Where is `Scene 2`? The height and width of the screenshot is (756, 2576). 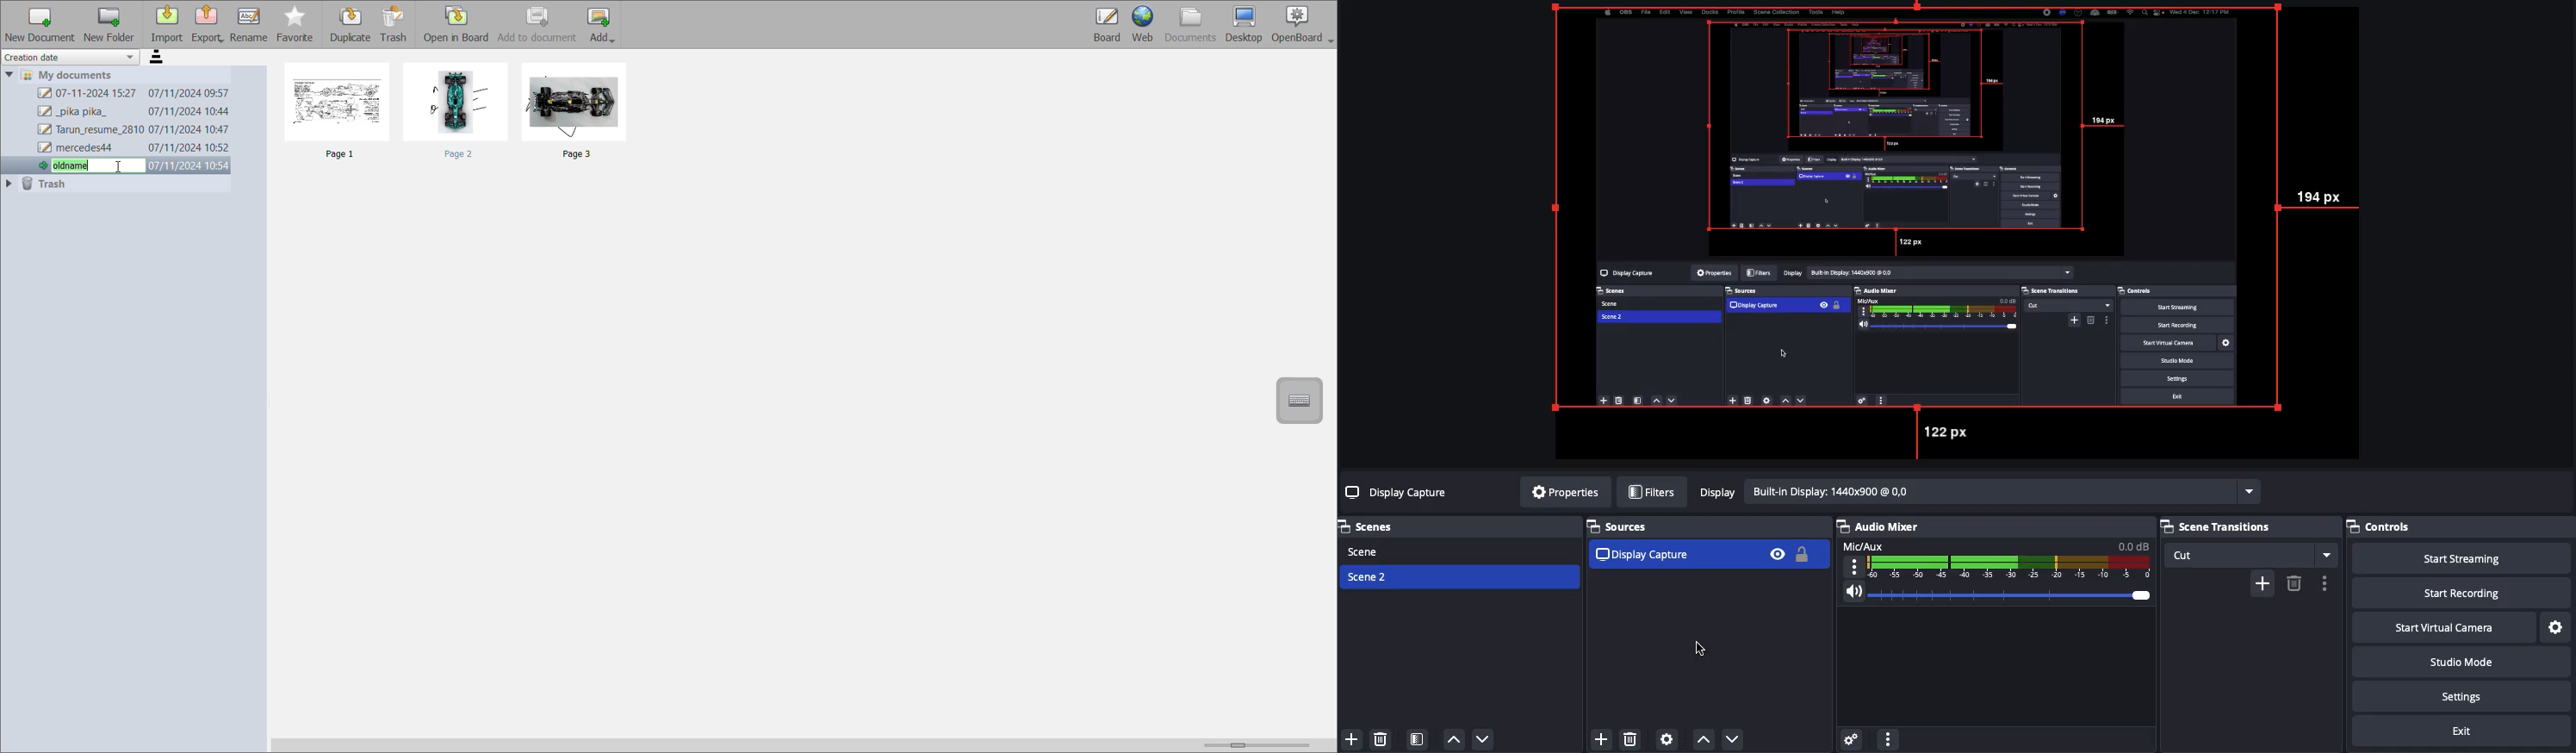 Scene 2 is located at coordinates (1369, 576).